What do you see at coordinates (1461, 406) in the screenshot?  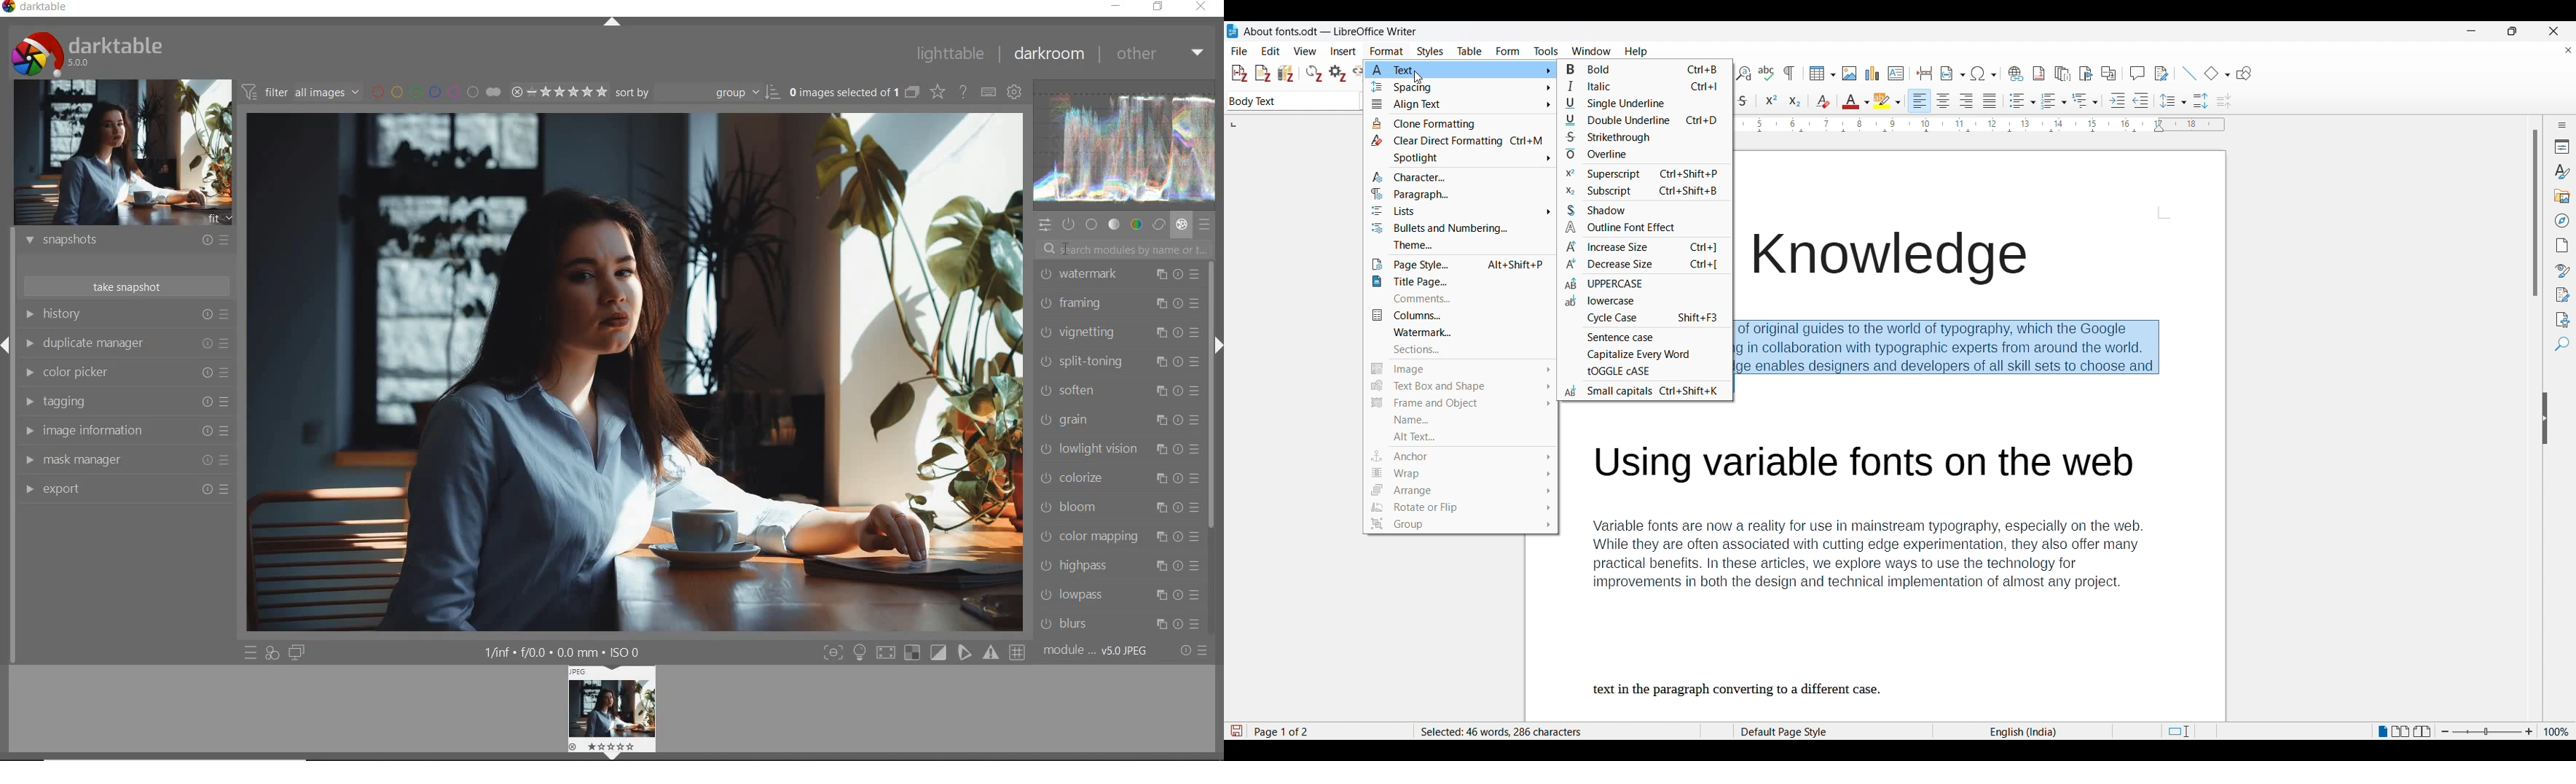 I see `Frame and object` at bounding box center [1461, 406].